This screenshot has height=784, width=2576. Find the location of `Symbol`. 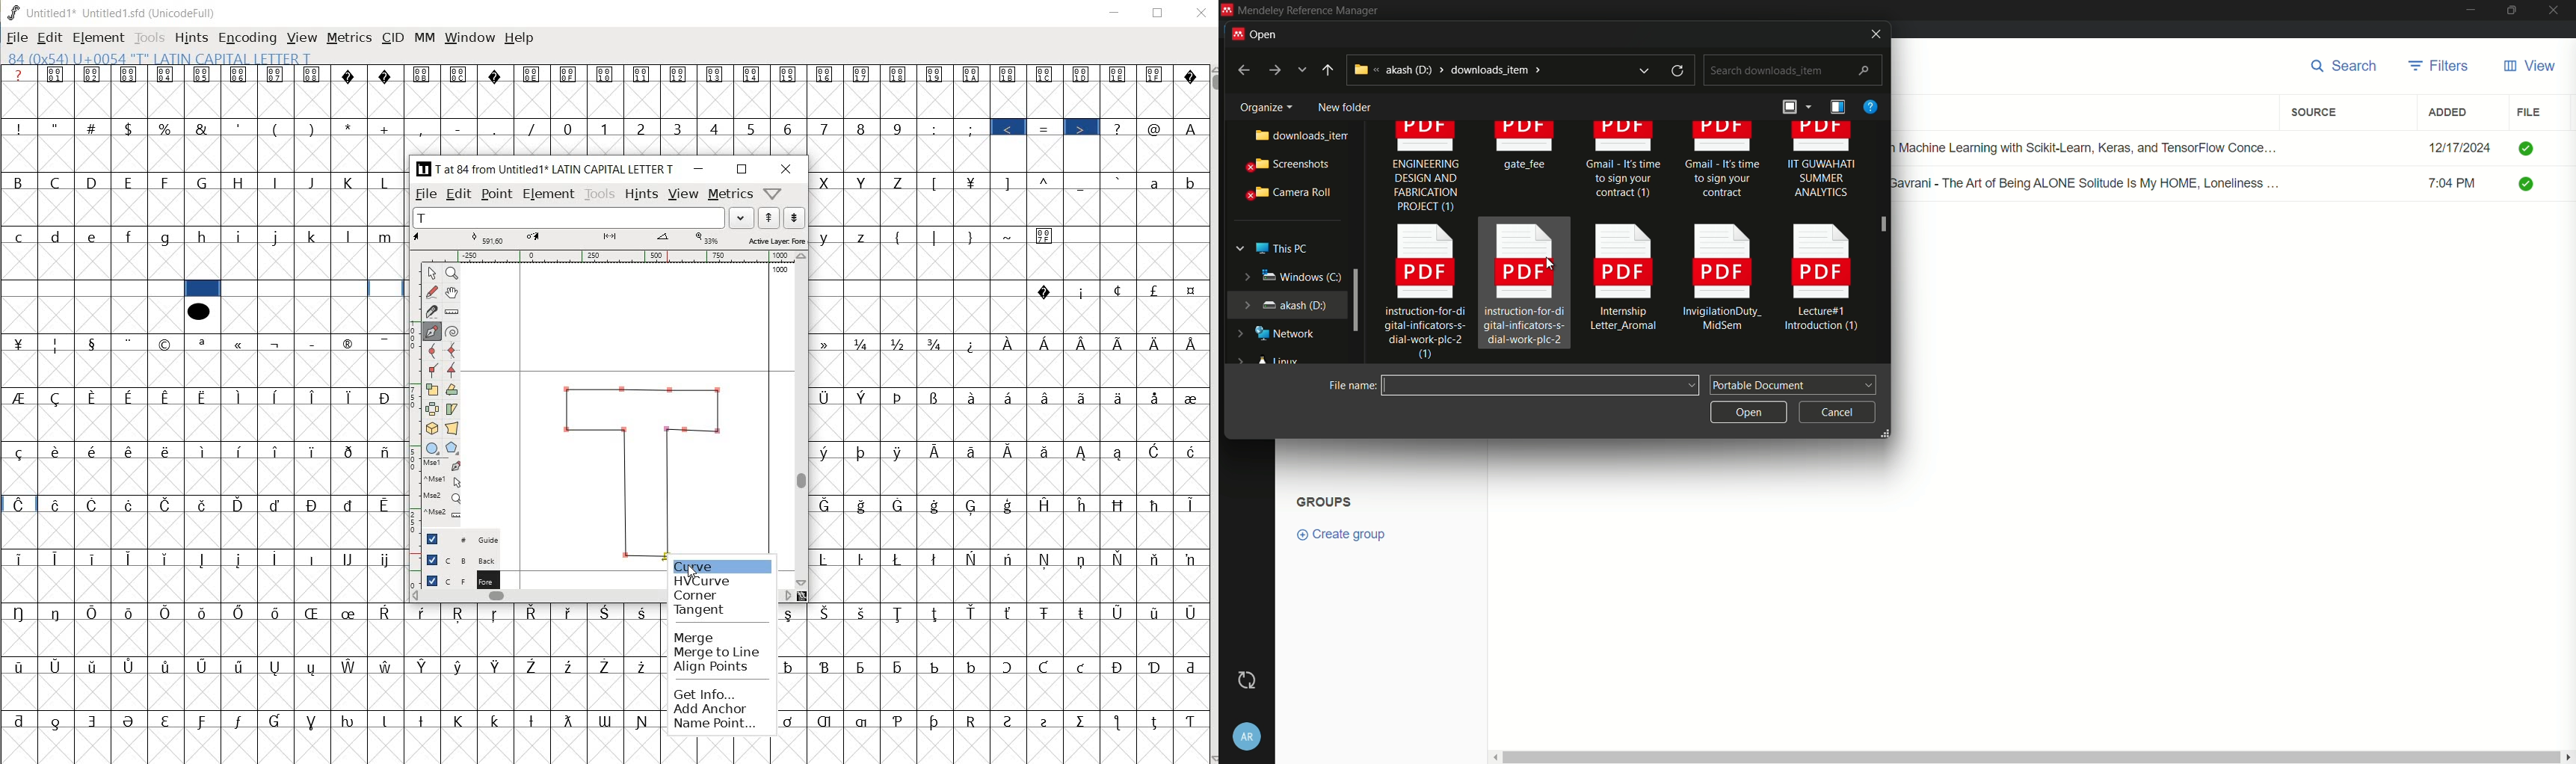

Symbol is located at coordinates (277, 667).